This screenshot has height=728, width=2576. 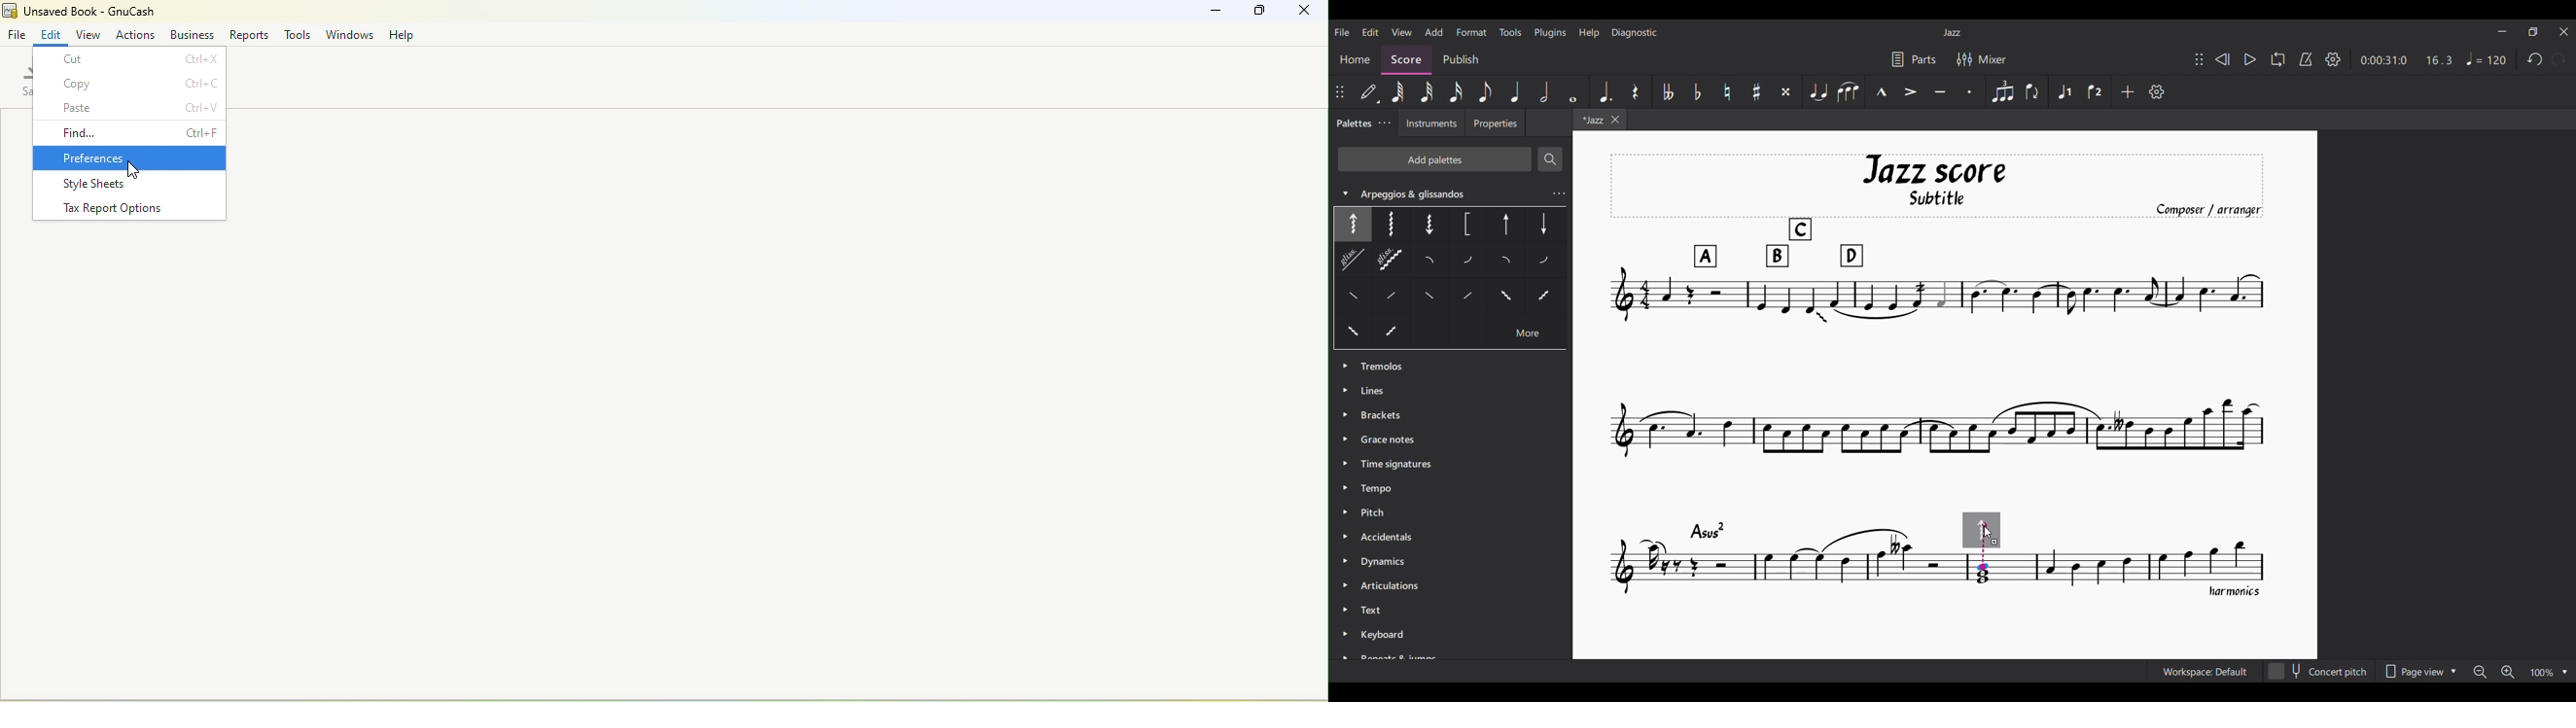 What do you see at coordinates (2533, 31) in the screenshot?
I see `Show in smaller tab` at bounding box center [2533, 31].